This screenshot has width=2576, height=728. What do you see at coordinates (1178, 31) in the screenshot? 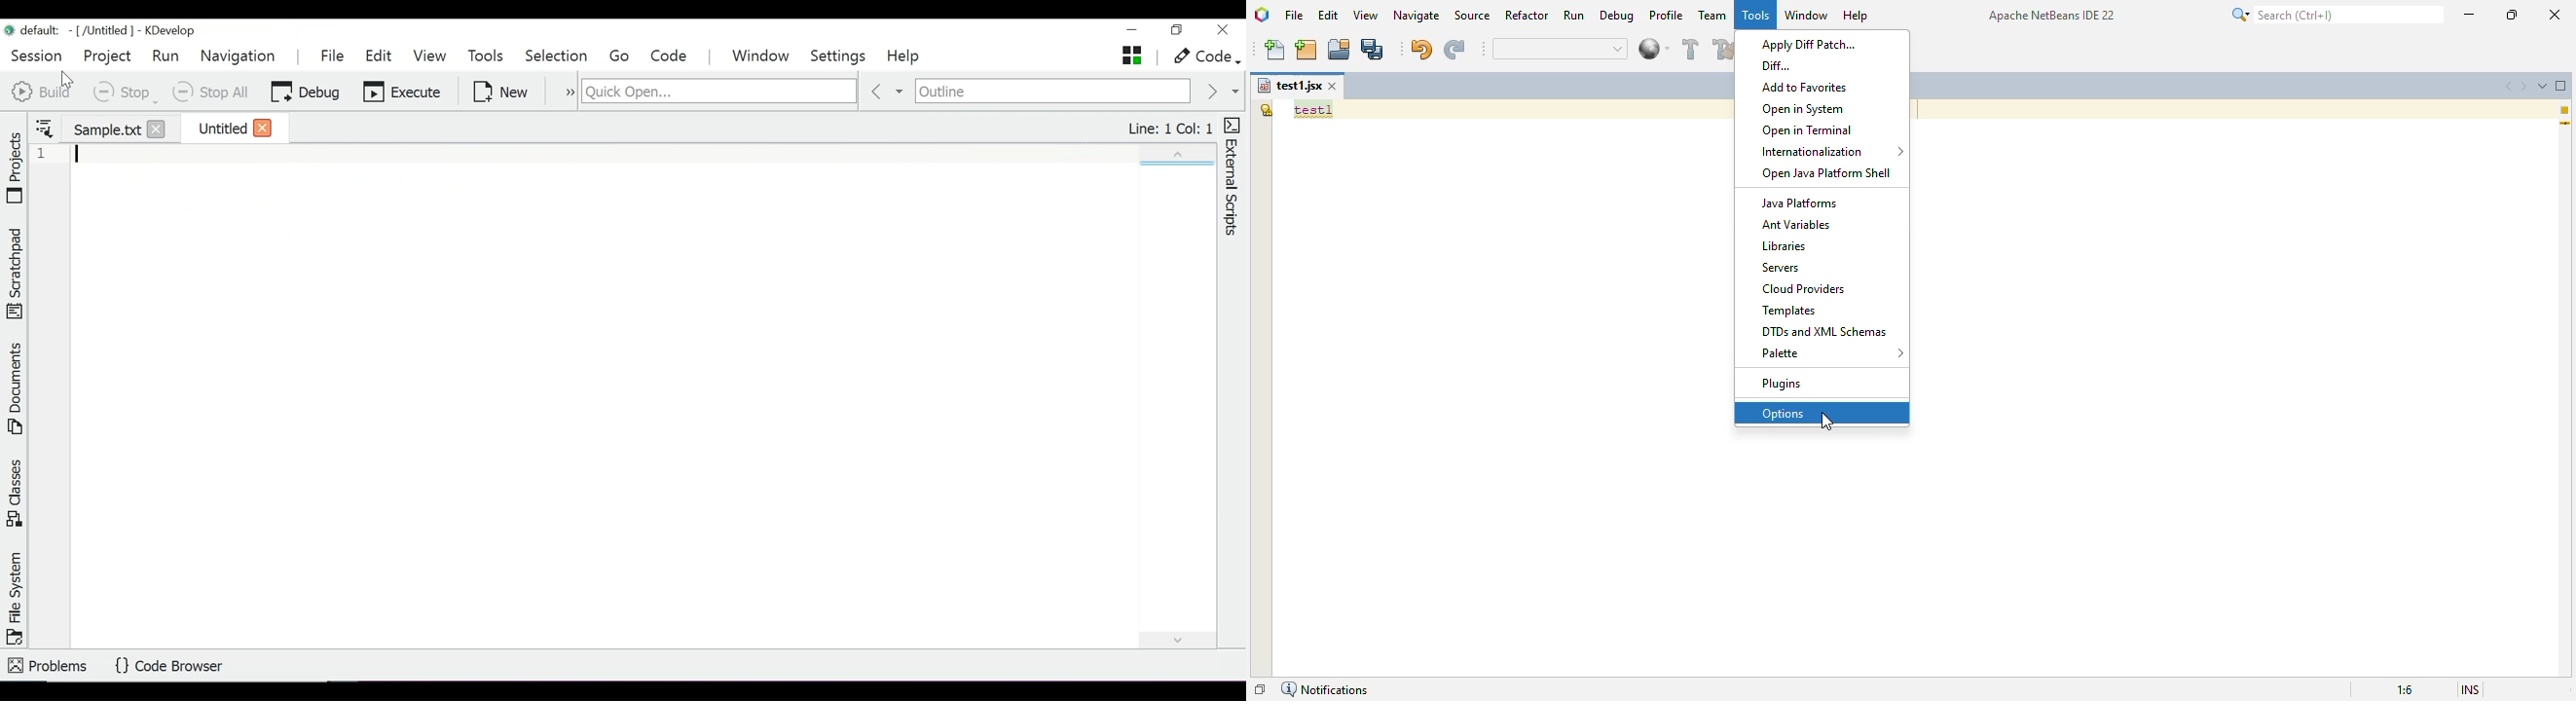
I see `Restore` at bounding box center [1178, 31].